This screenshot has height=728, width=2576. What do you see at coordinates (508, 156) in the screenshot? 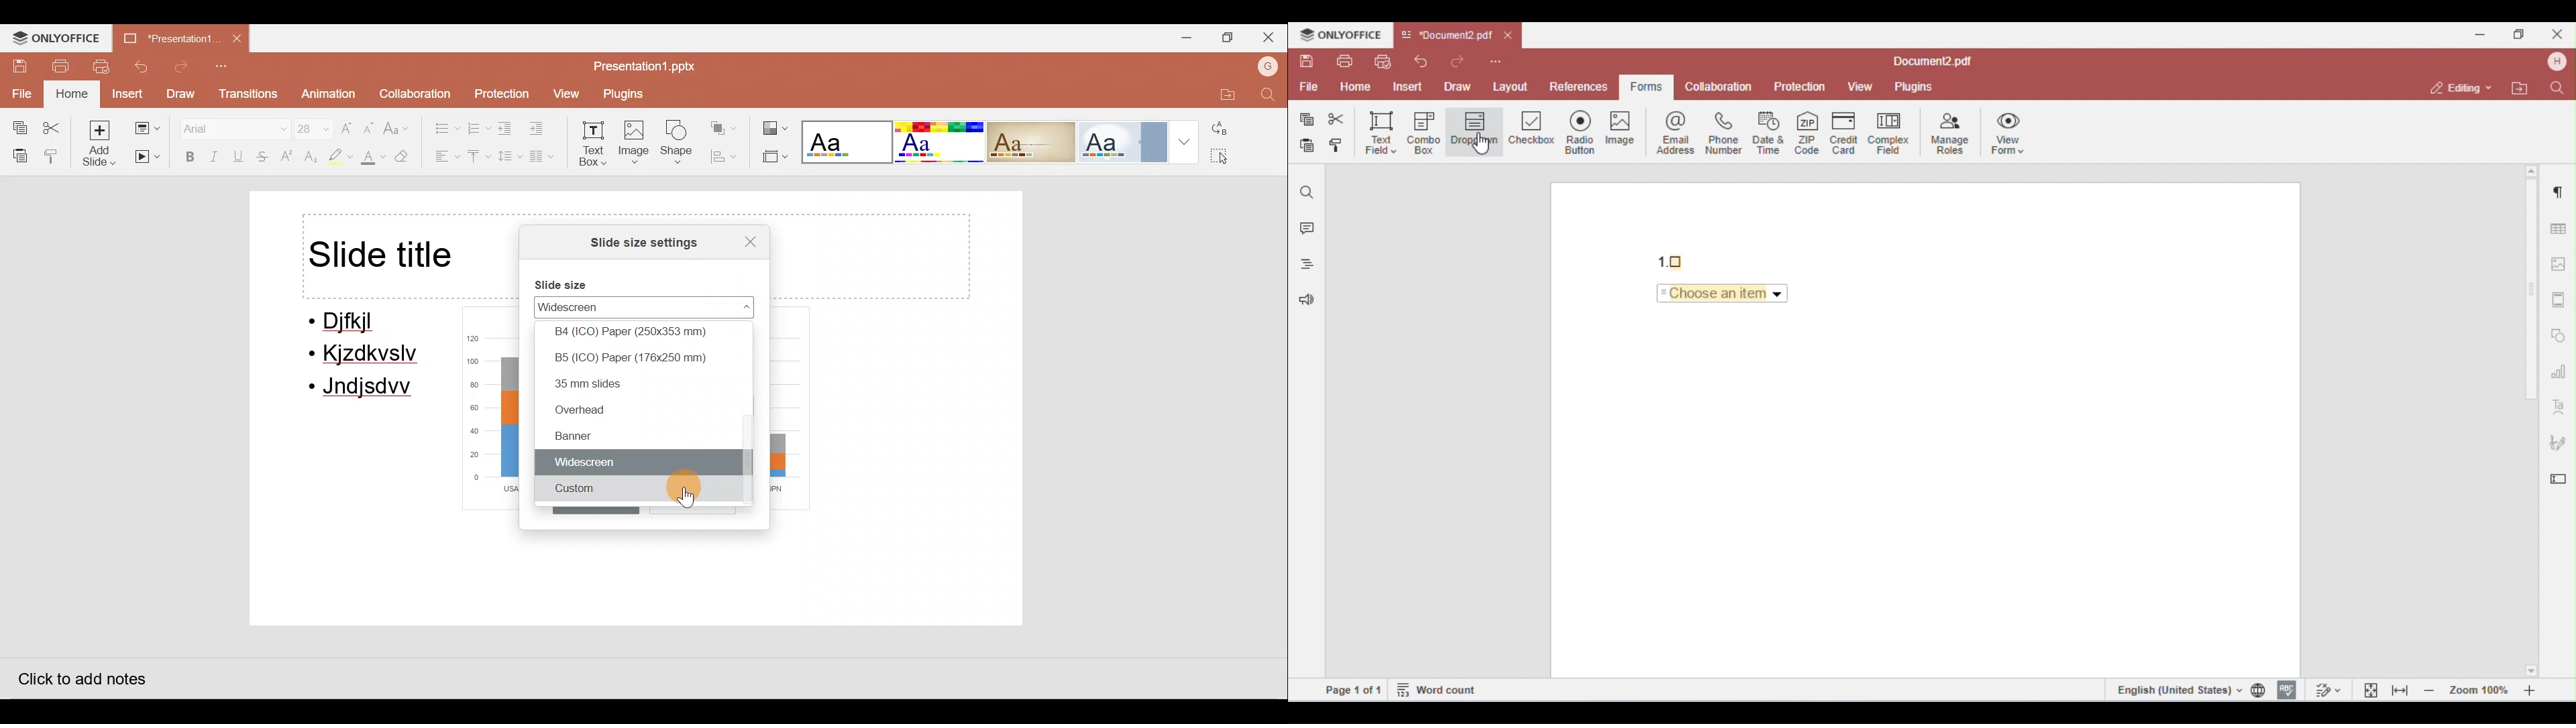
I see `Line spacing` at bounding box center [508, 156].